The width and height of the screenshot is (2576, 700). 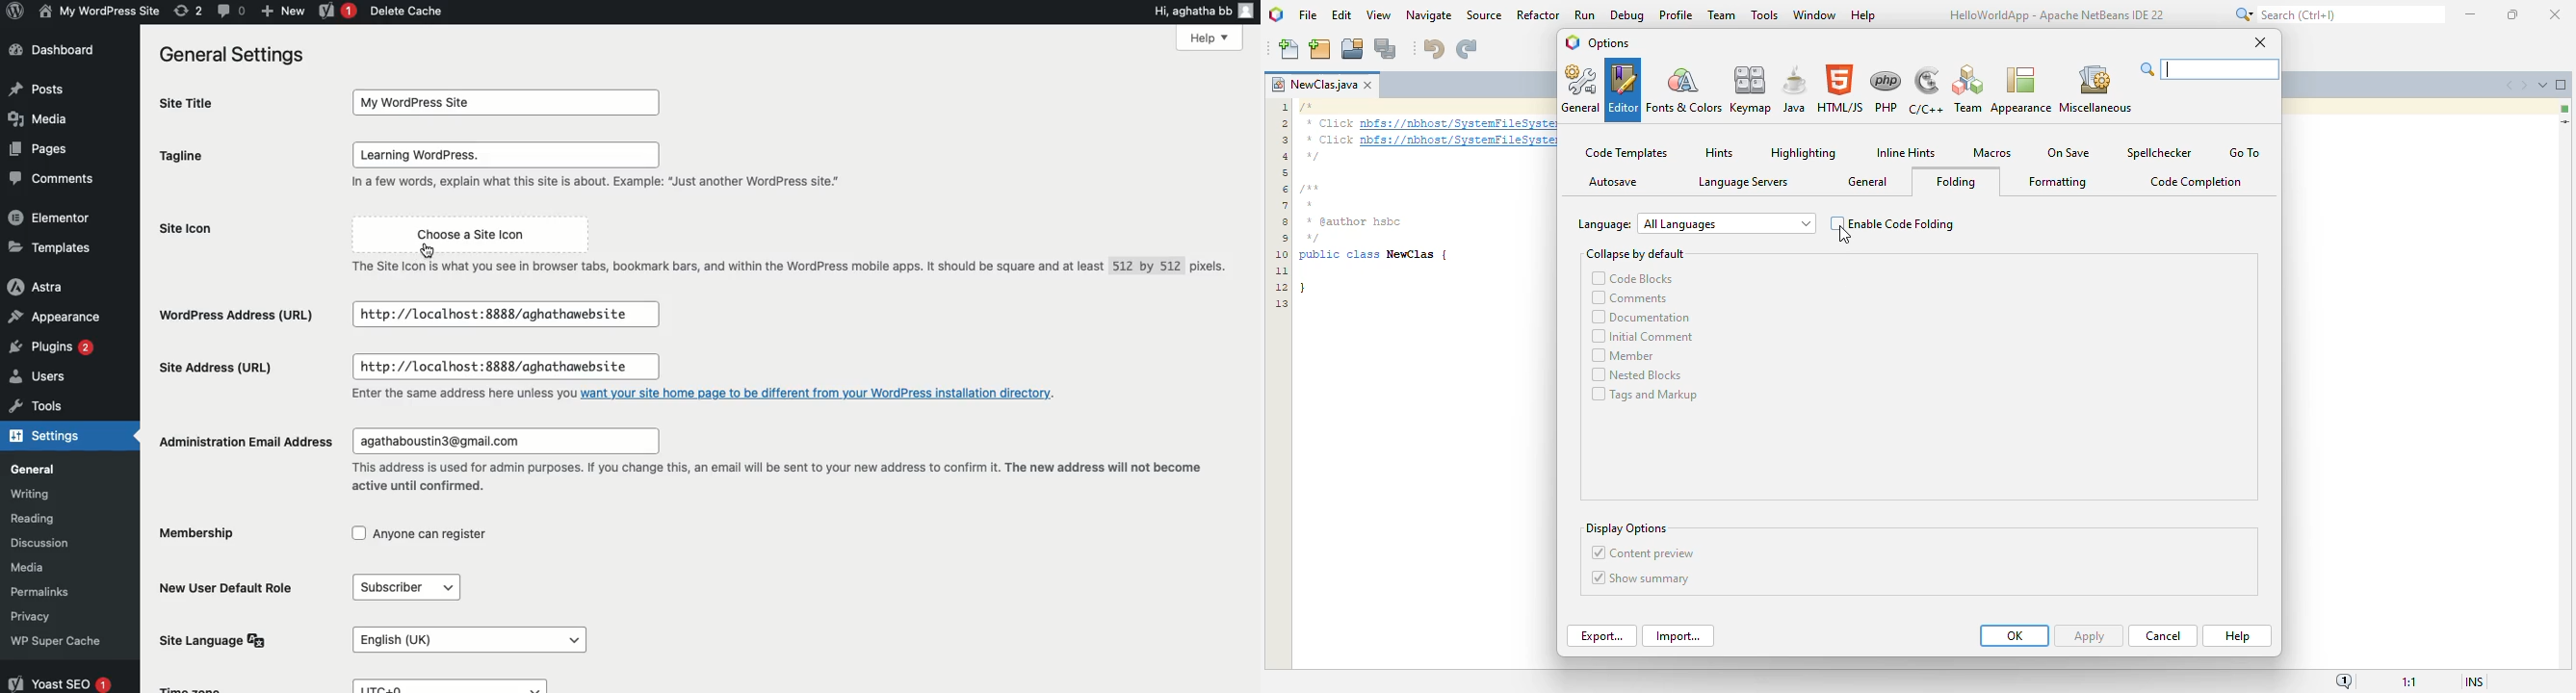 What do you see at coordinates (236, 314) in the screenshot?
I see `Wordpress address (url)` at bounding box center [236, 314].